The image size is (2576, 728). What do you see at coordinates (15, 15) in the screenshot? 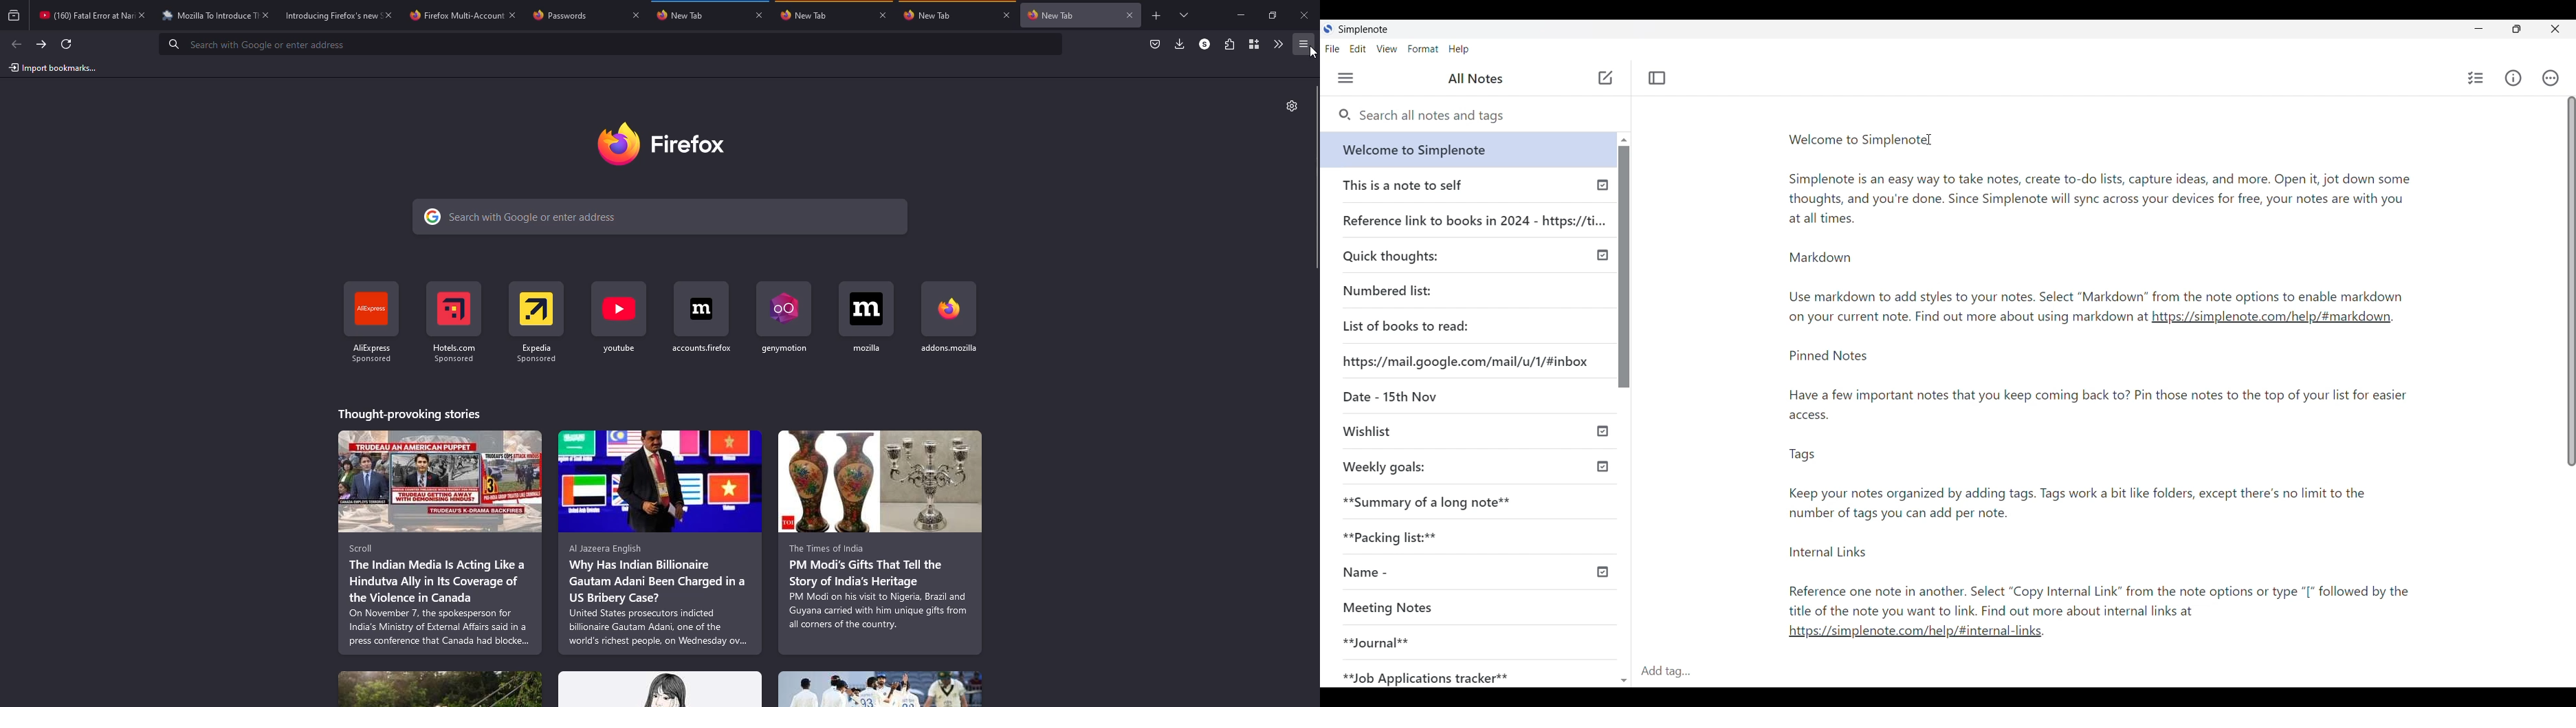
I see `view recent` at bounding box center [15, 15].